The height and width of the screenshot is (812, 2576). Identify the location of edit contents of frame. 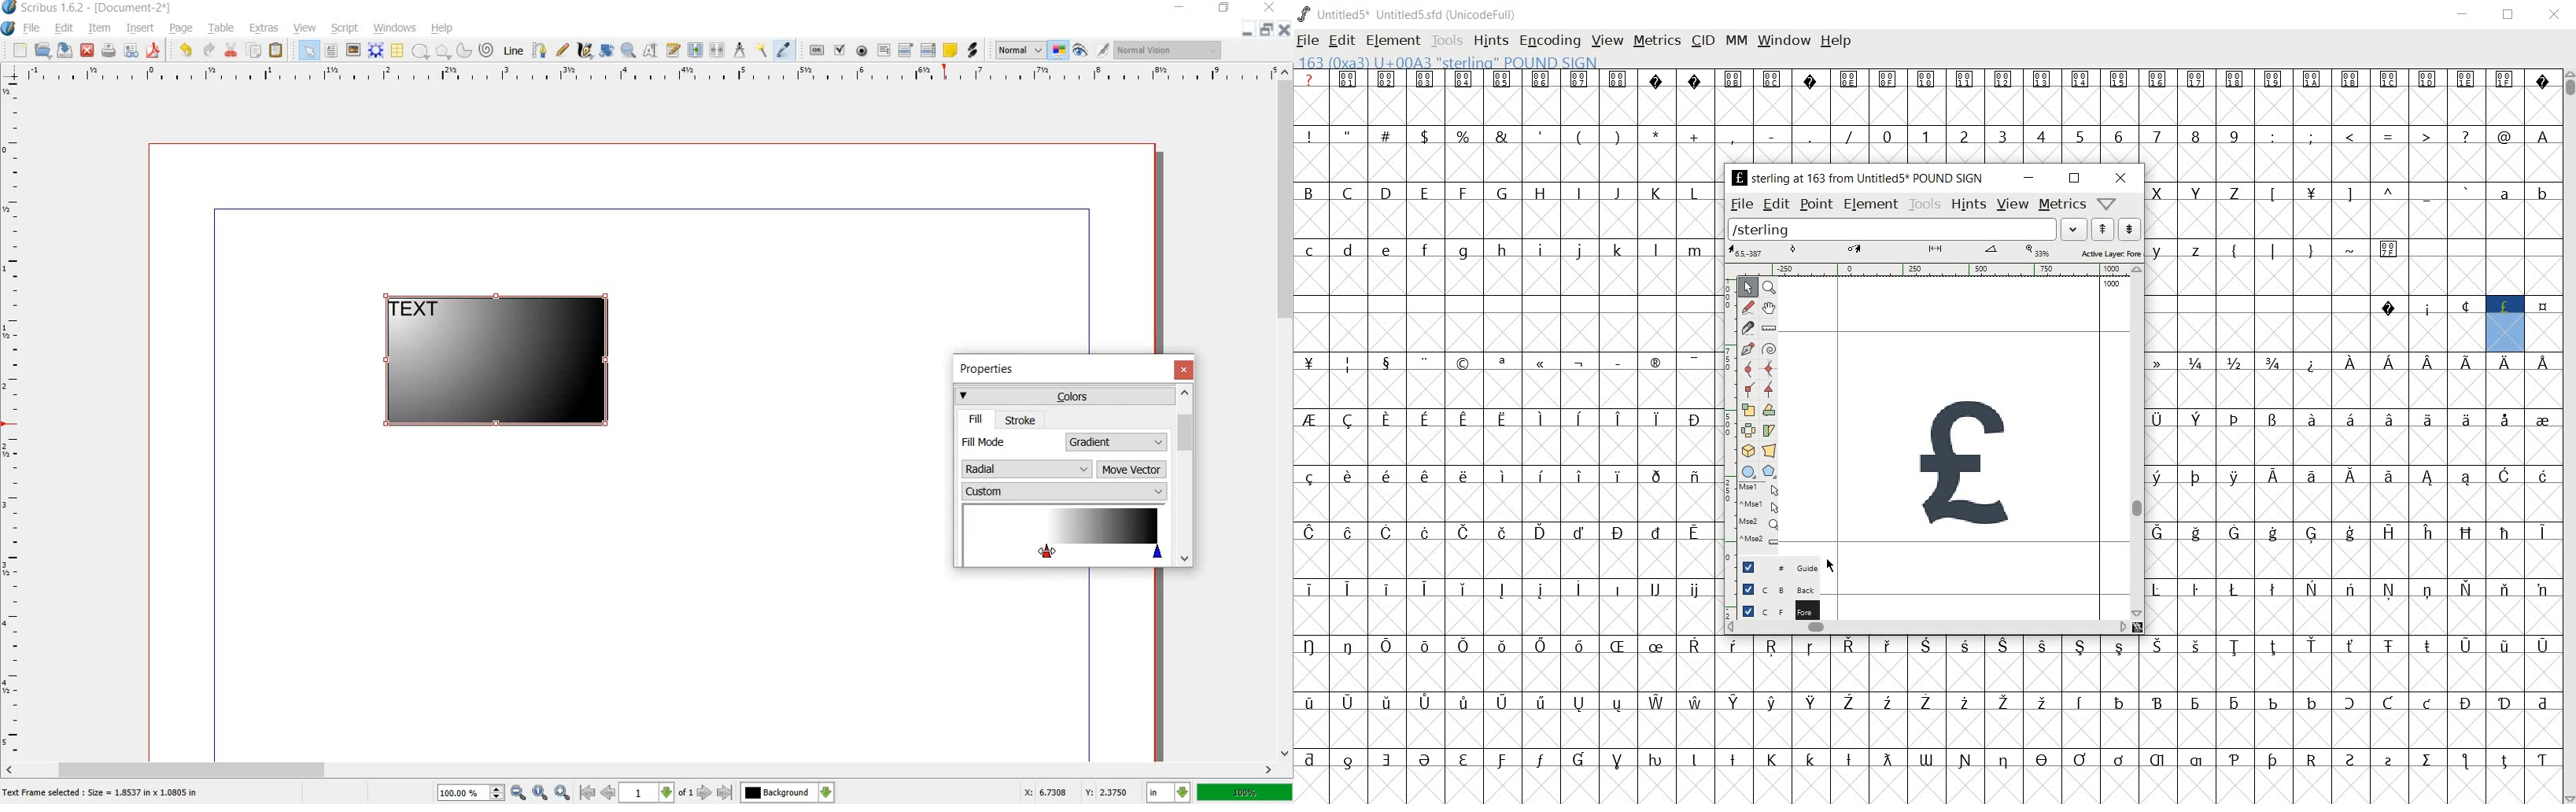
(651, 51).